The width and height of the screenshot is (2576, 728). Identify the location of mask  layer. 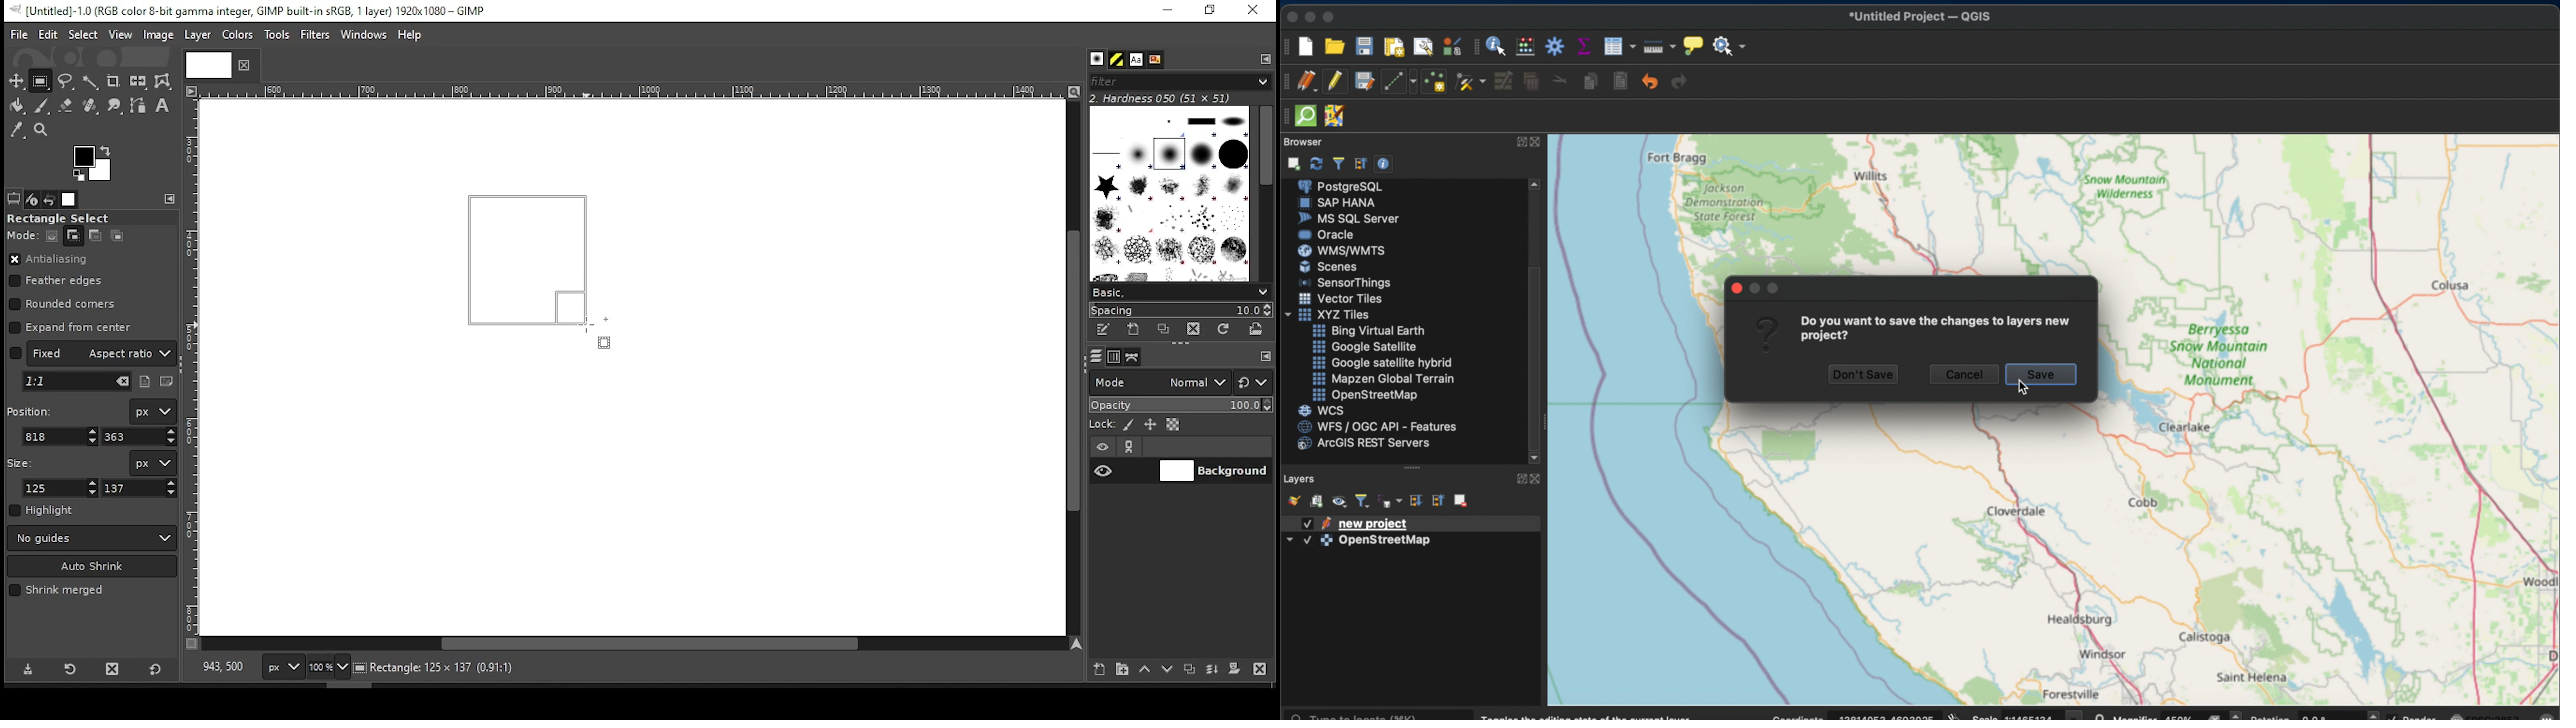
(1234, 670).